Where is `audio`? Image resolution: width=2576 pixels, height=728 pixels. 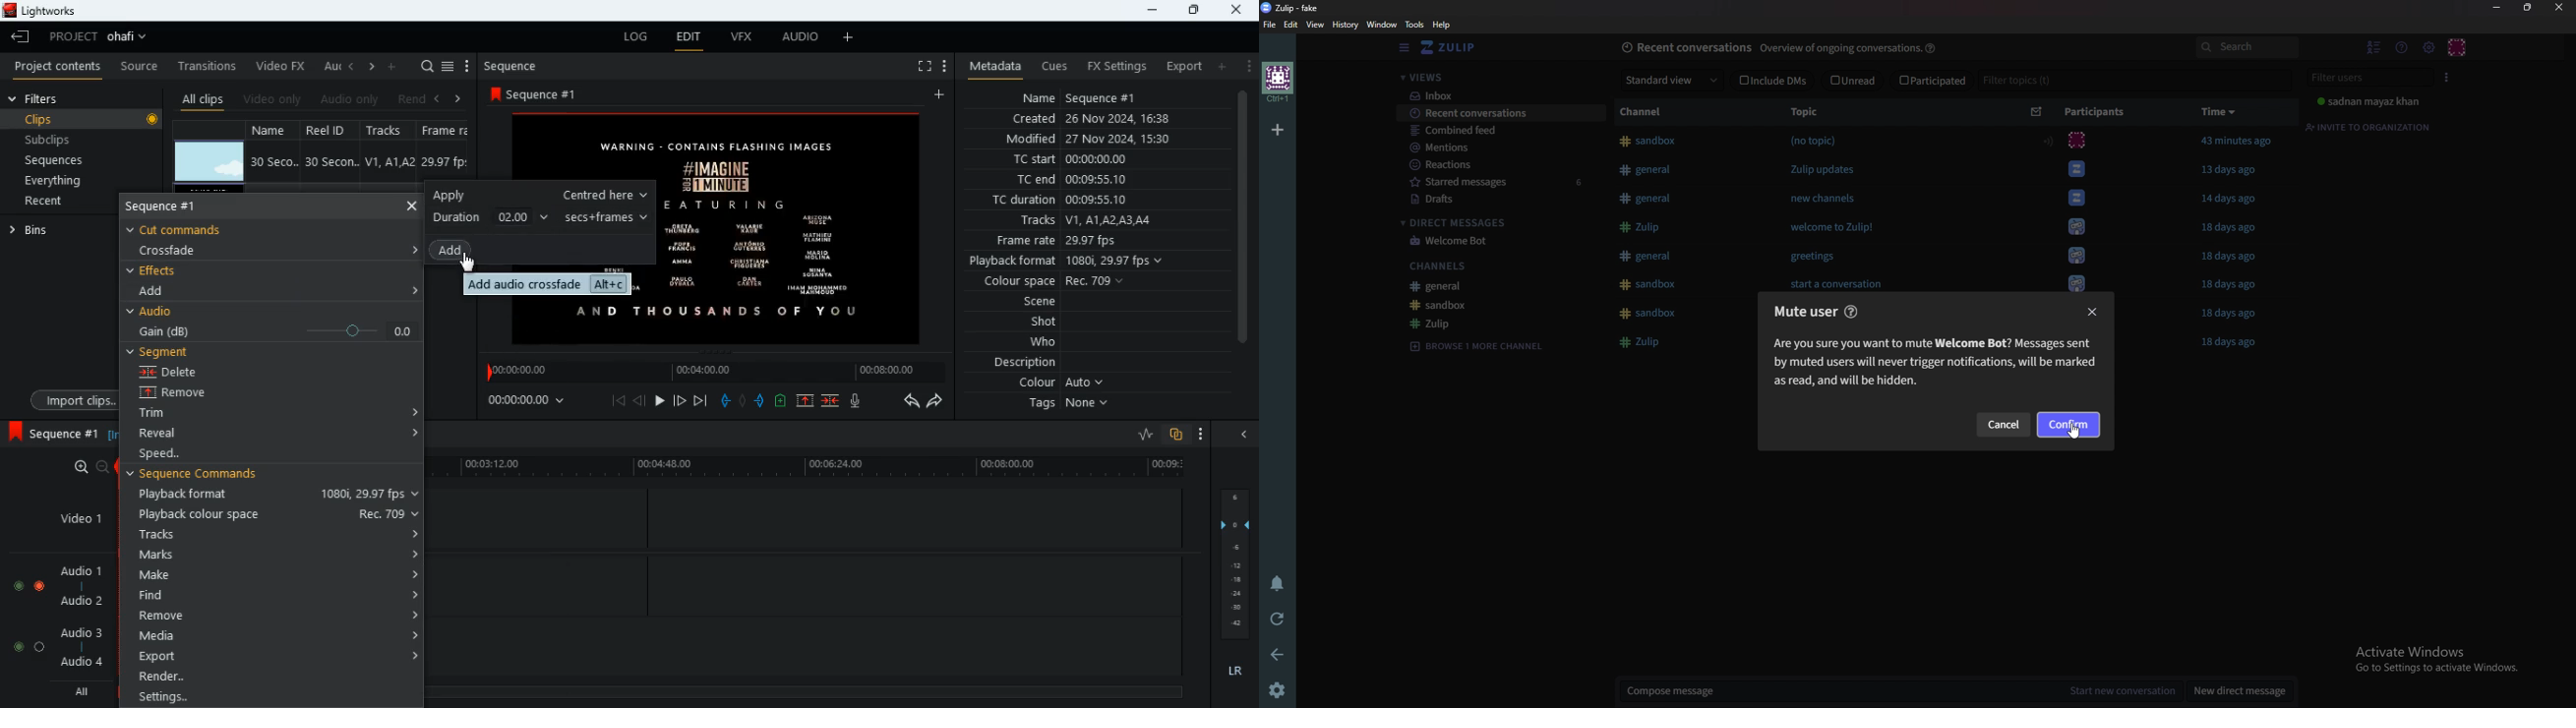
audio is located at coordinates (155, 312).